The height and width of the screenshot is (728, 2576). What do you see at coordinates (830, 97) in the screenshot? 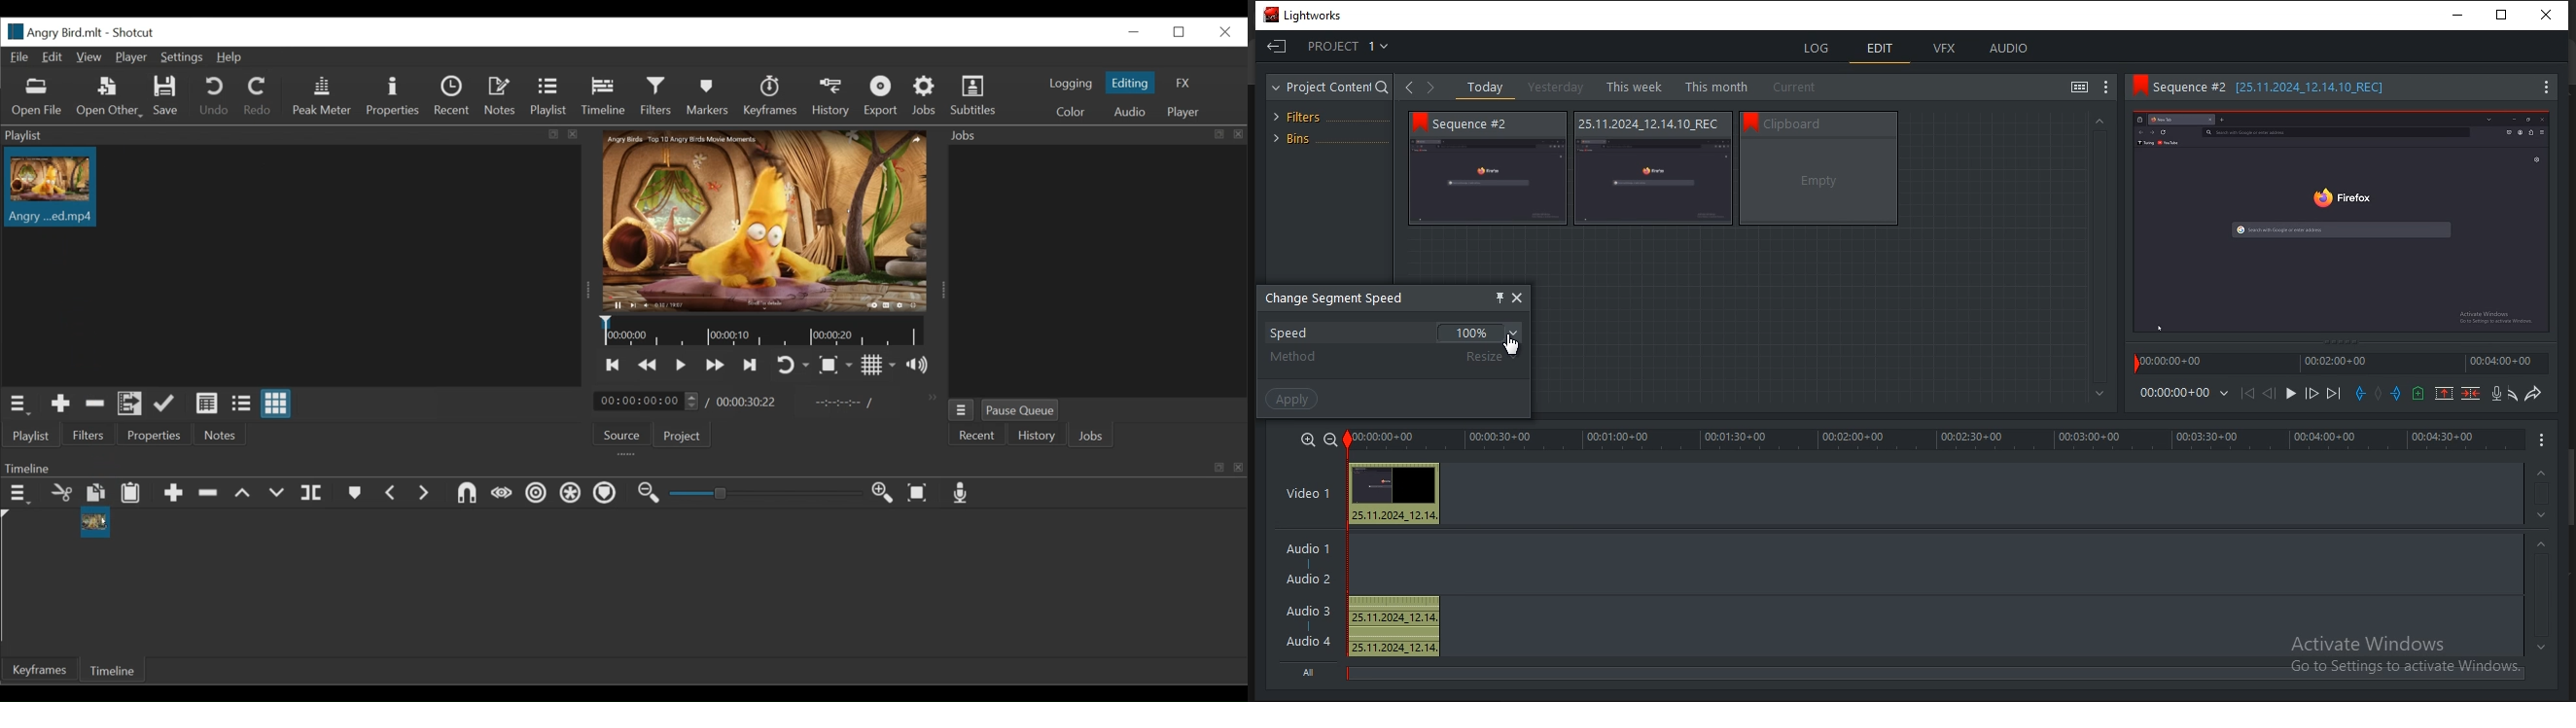
I see `History` at bounding box center [830, 97].